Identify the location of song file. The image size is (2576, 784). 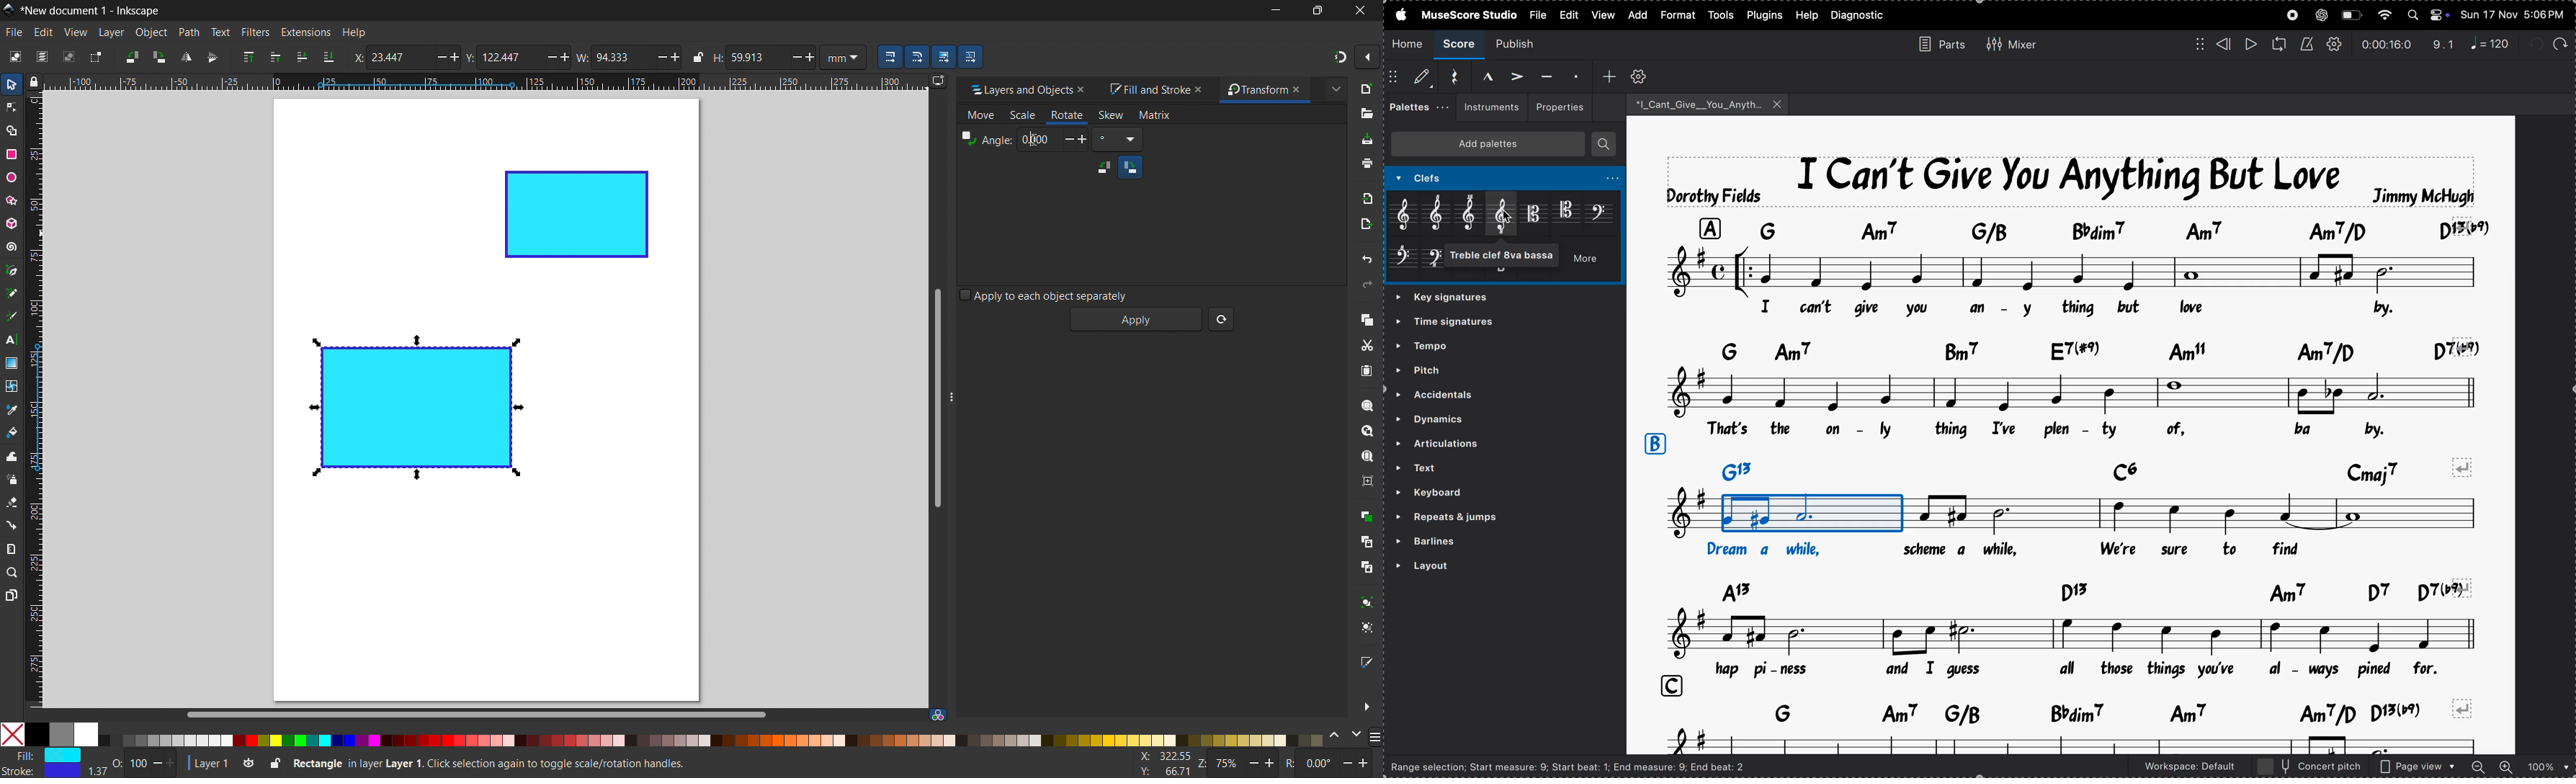
(1709, 104).